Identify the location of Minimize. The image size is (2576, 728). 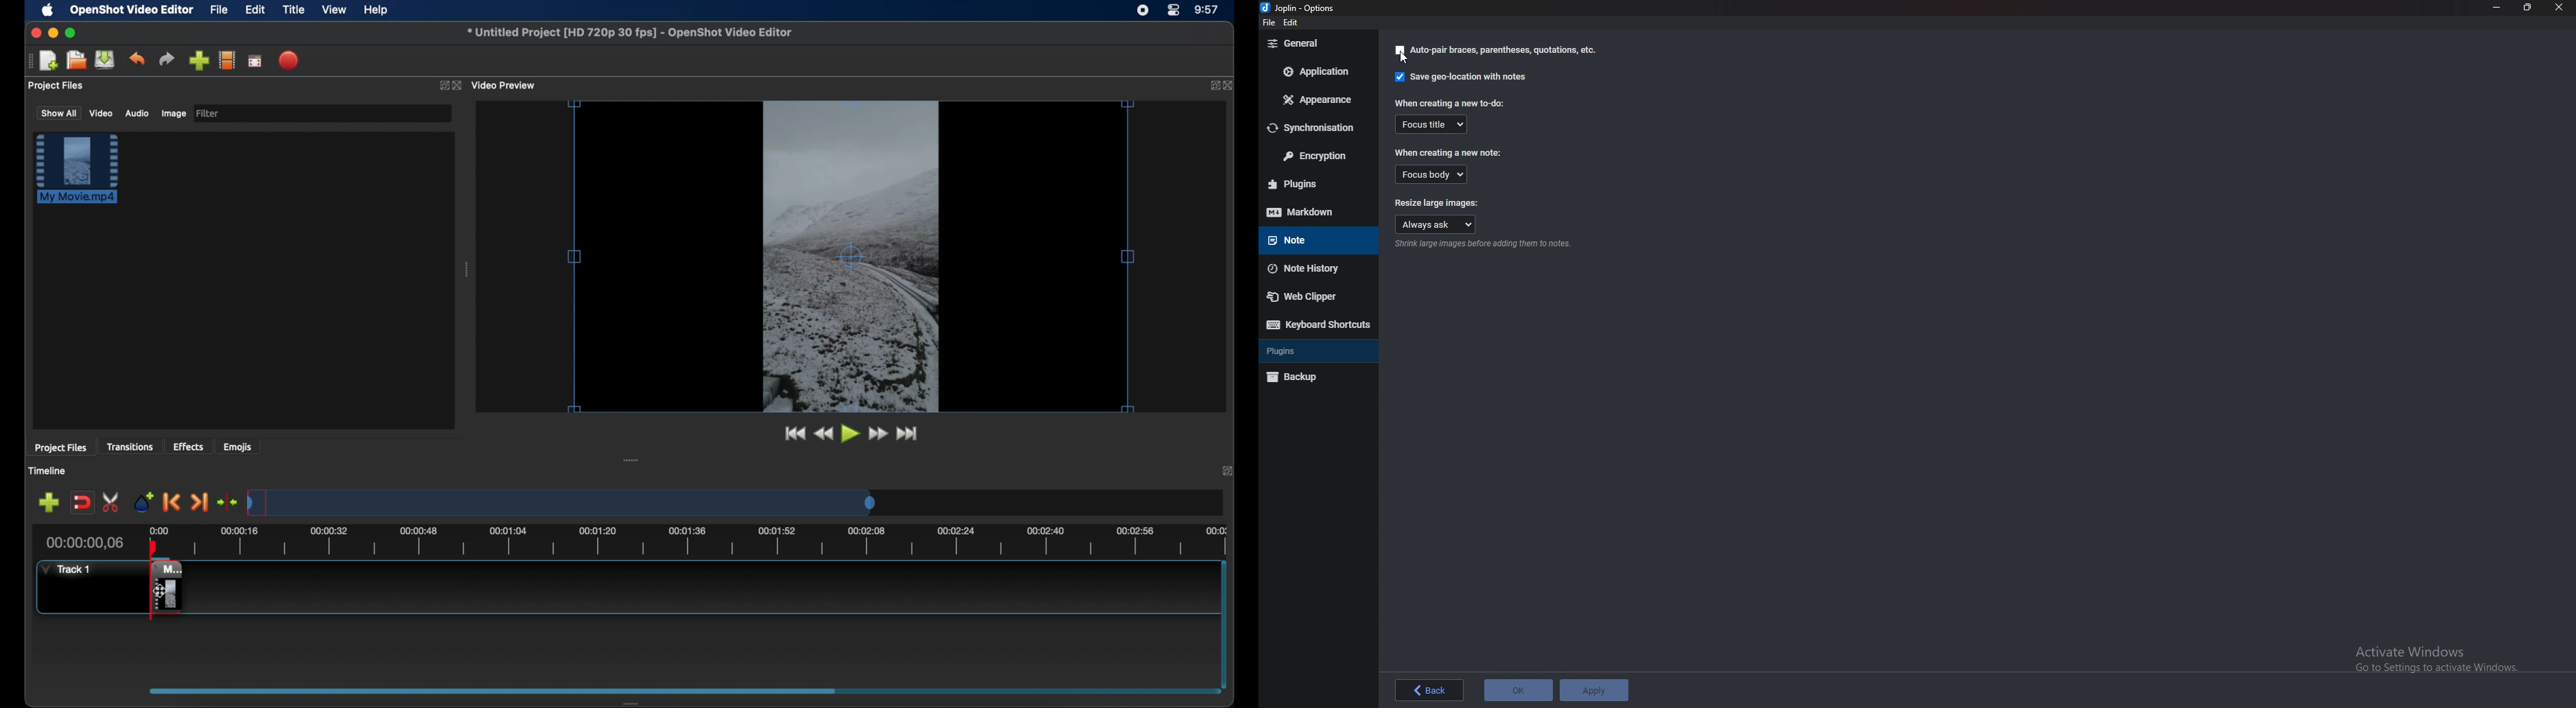
(2496, 7).